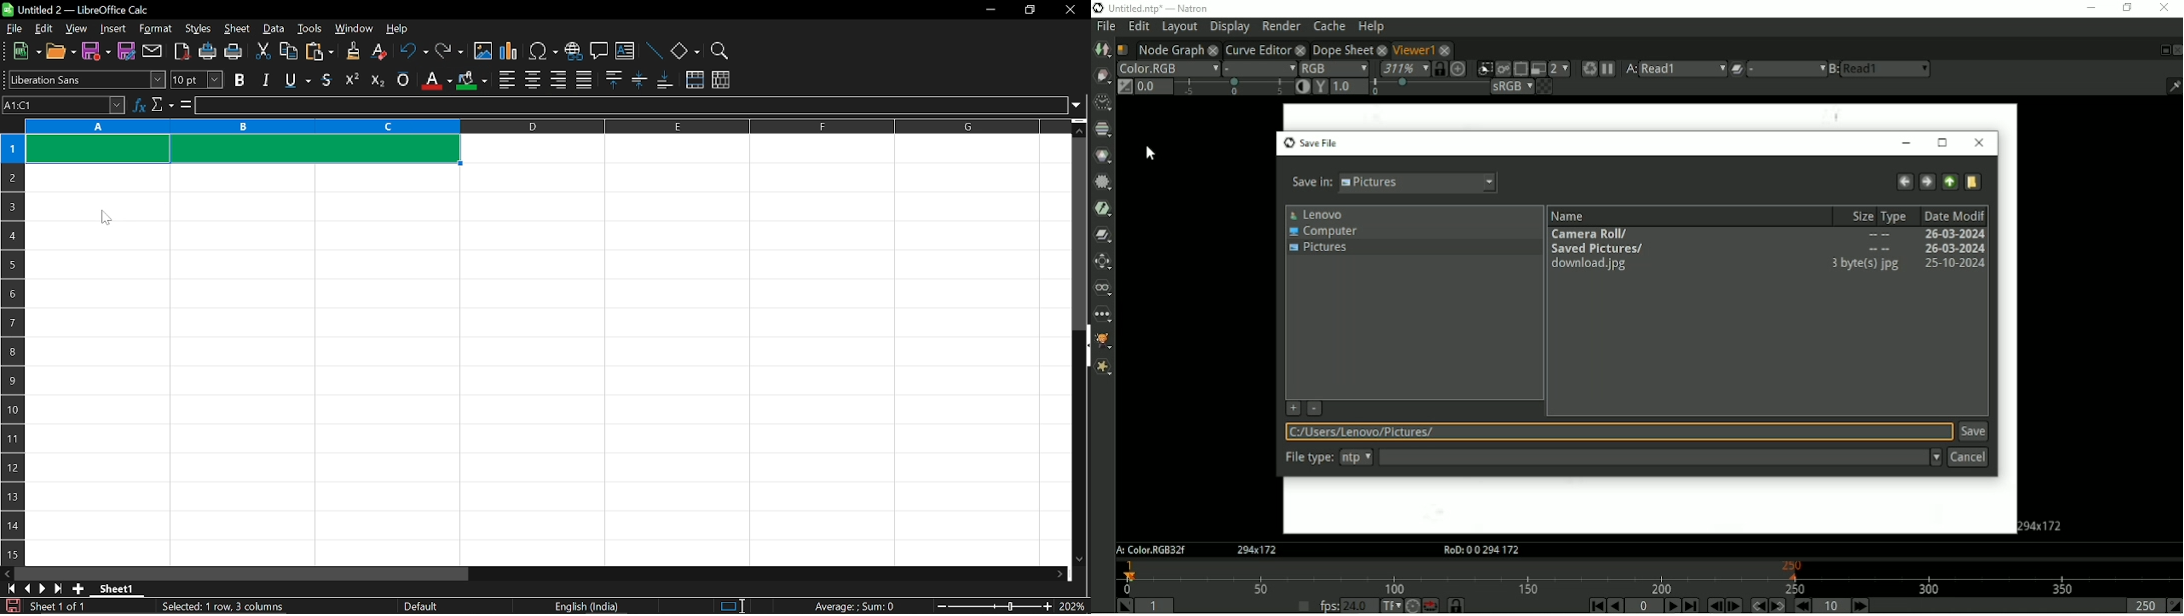 The height and width of the screenshot is (616, 2184). I want to click on strikethrough, so click(327, 78).